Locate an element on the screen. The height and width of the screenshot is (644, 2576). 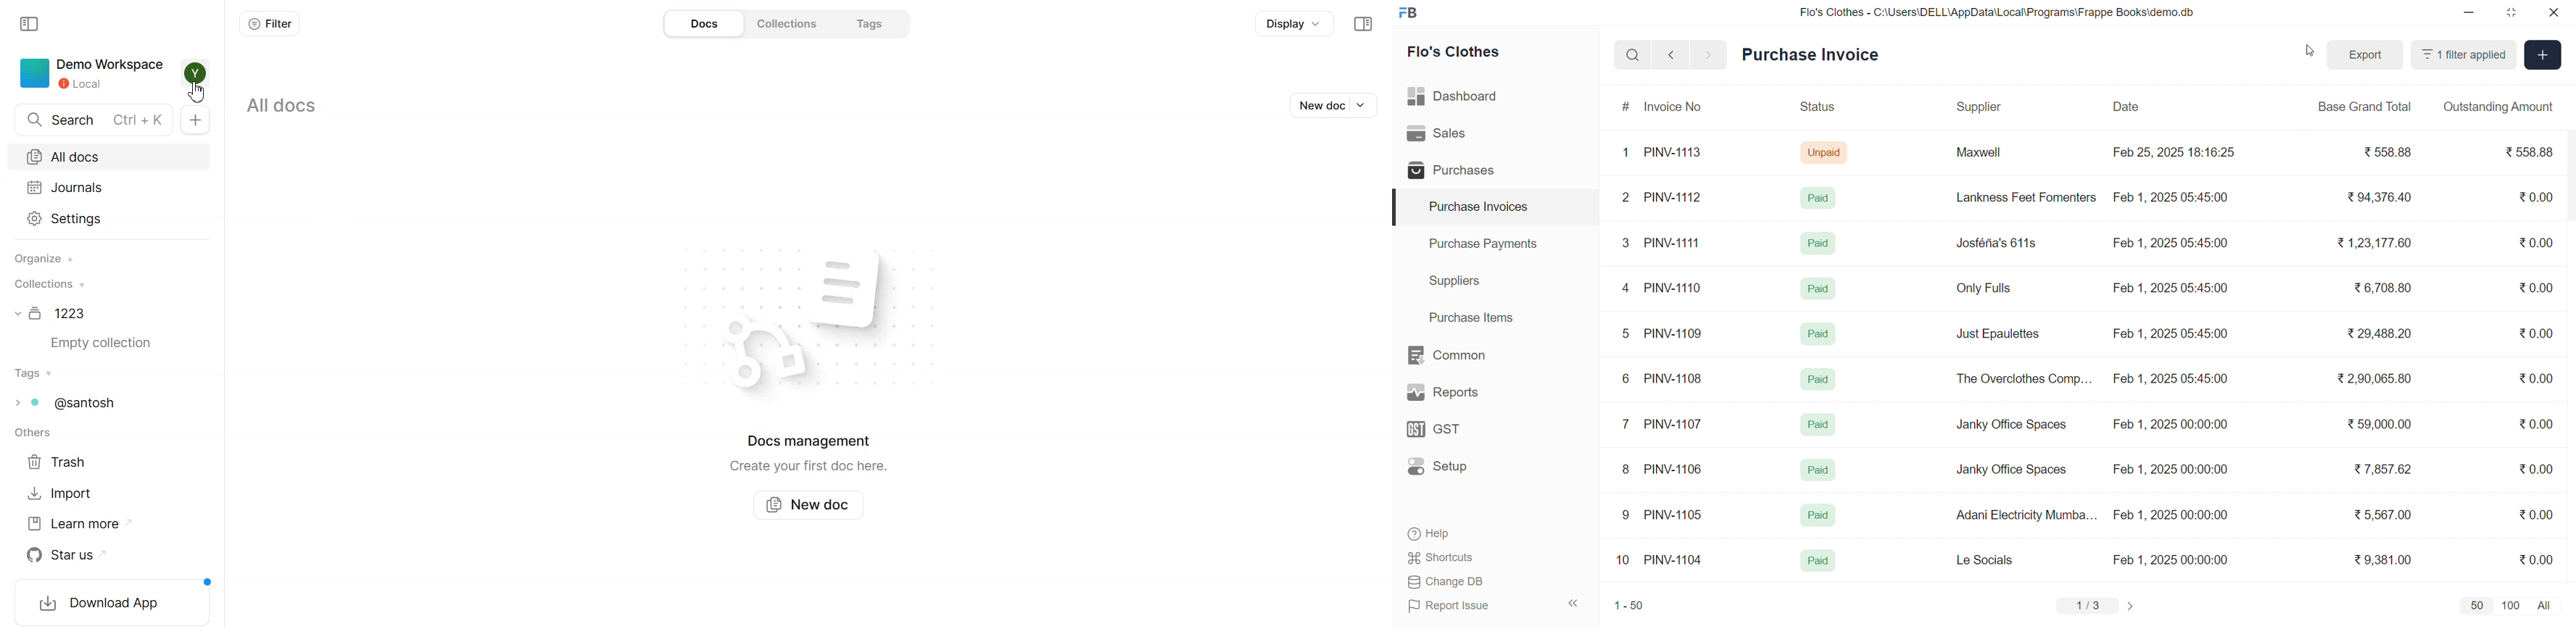
Le Socials is located at coordinates (1995, 559).